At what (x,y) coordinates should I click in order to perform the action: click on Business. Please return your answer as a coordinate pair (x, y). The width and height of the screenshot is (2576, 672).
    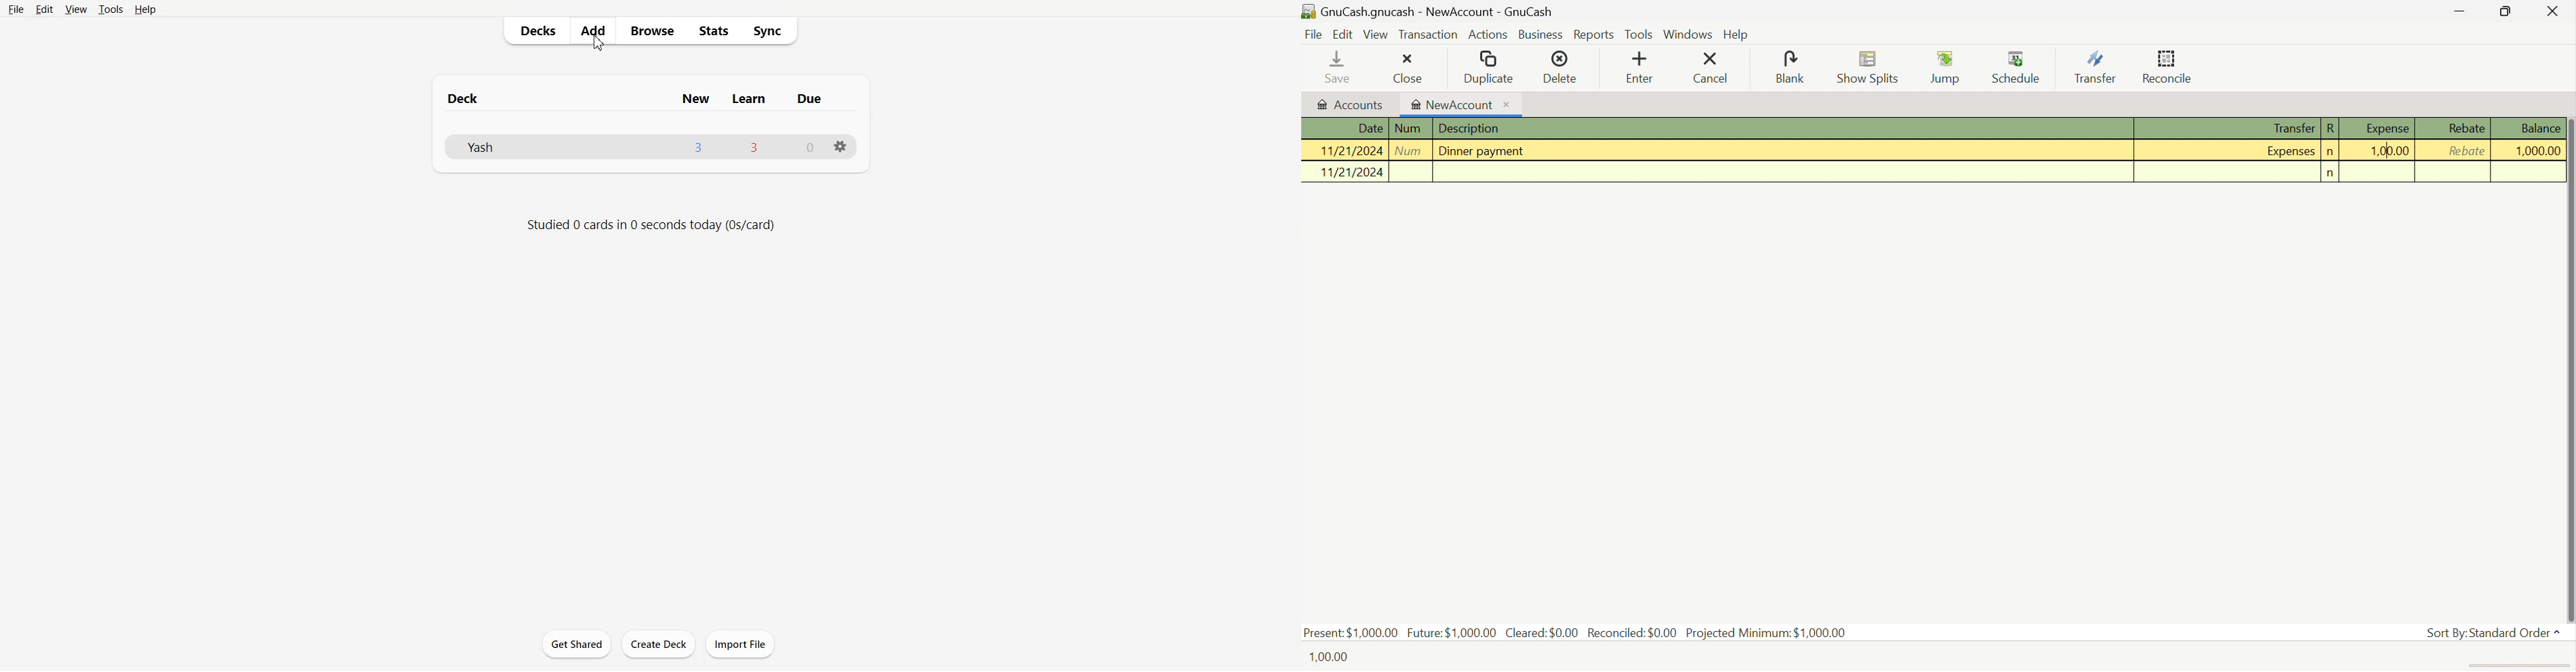
    Looking at the image, I should click on (1542, 35).